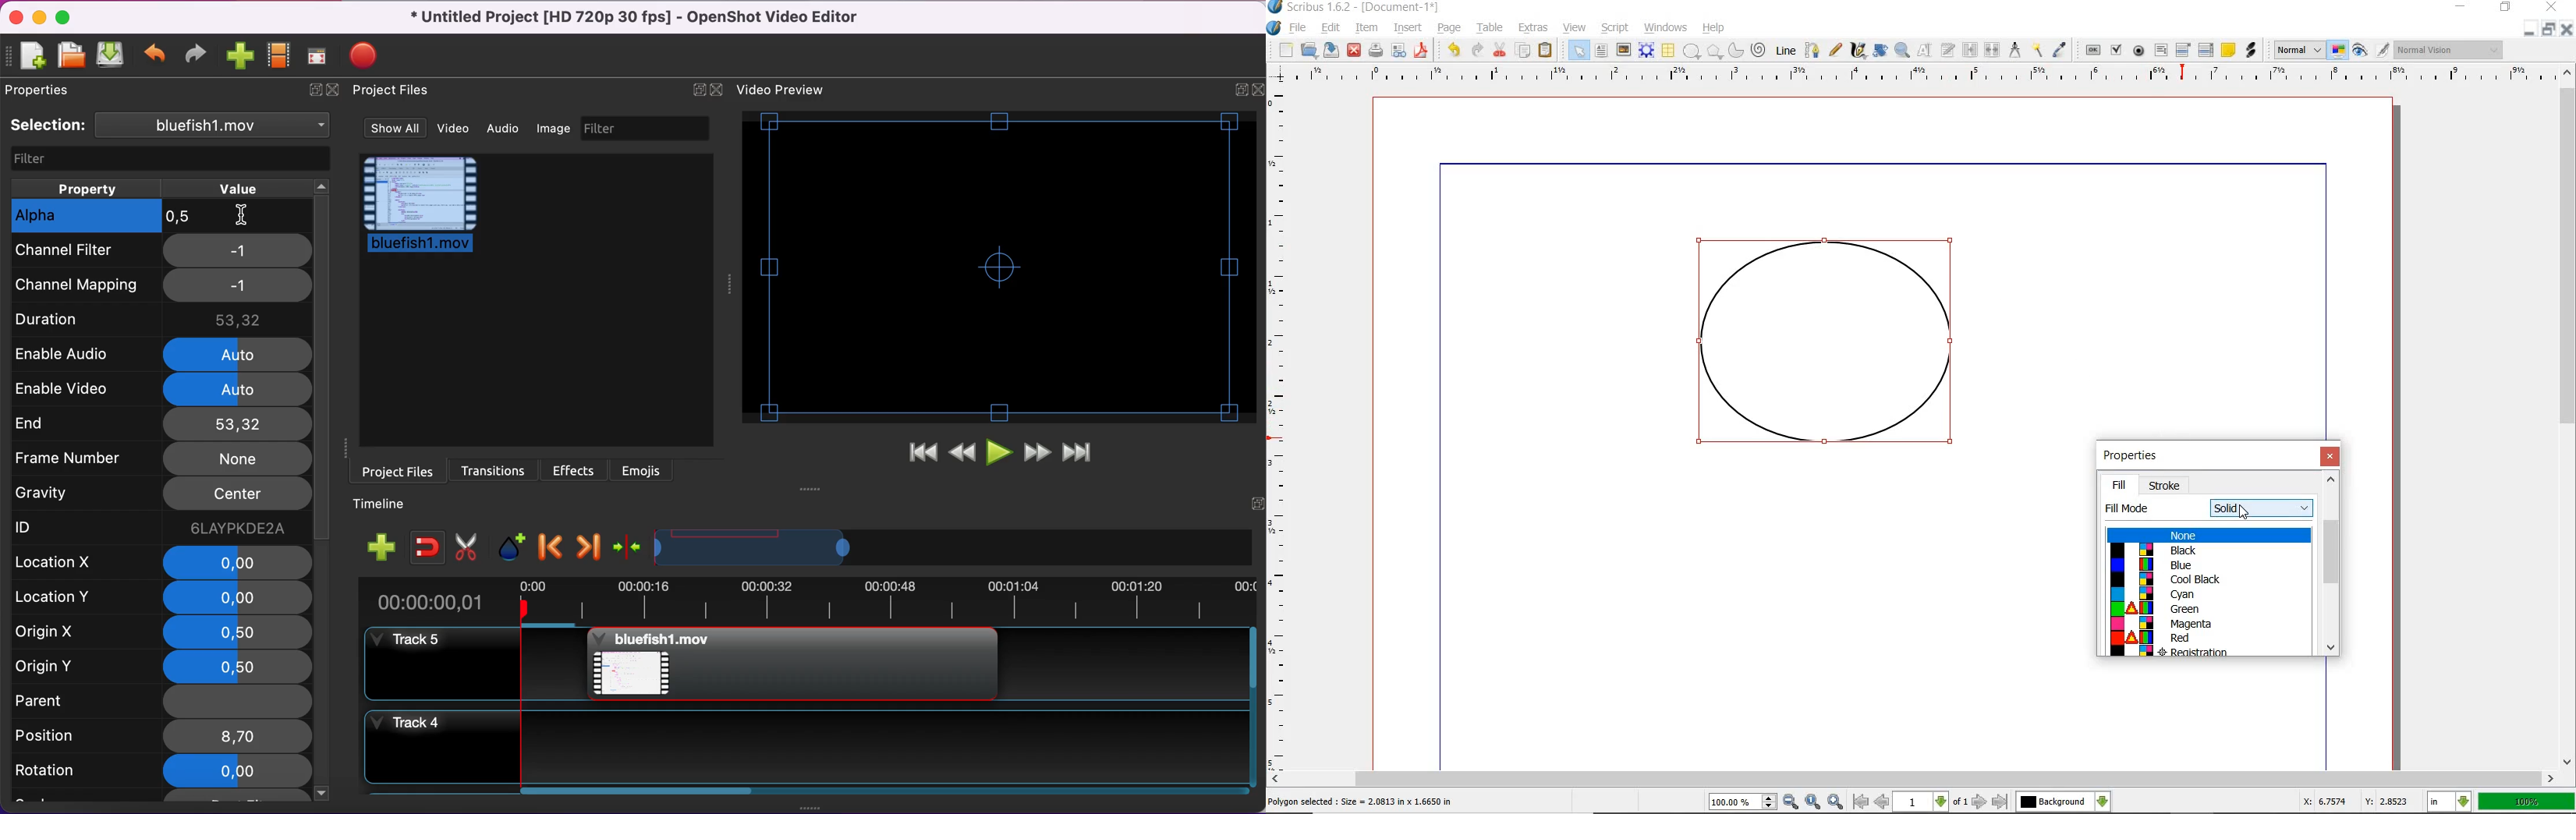 This screenshot has width=2576, height=840. I want to click on selected, so click(1361, 802).